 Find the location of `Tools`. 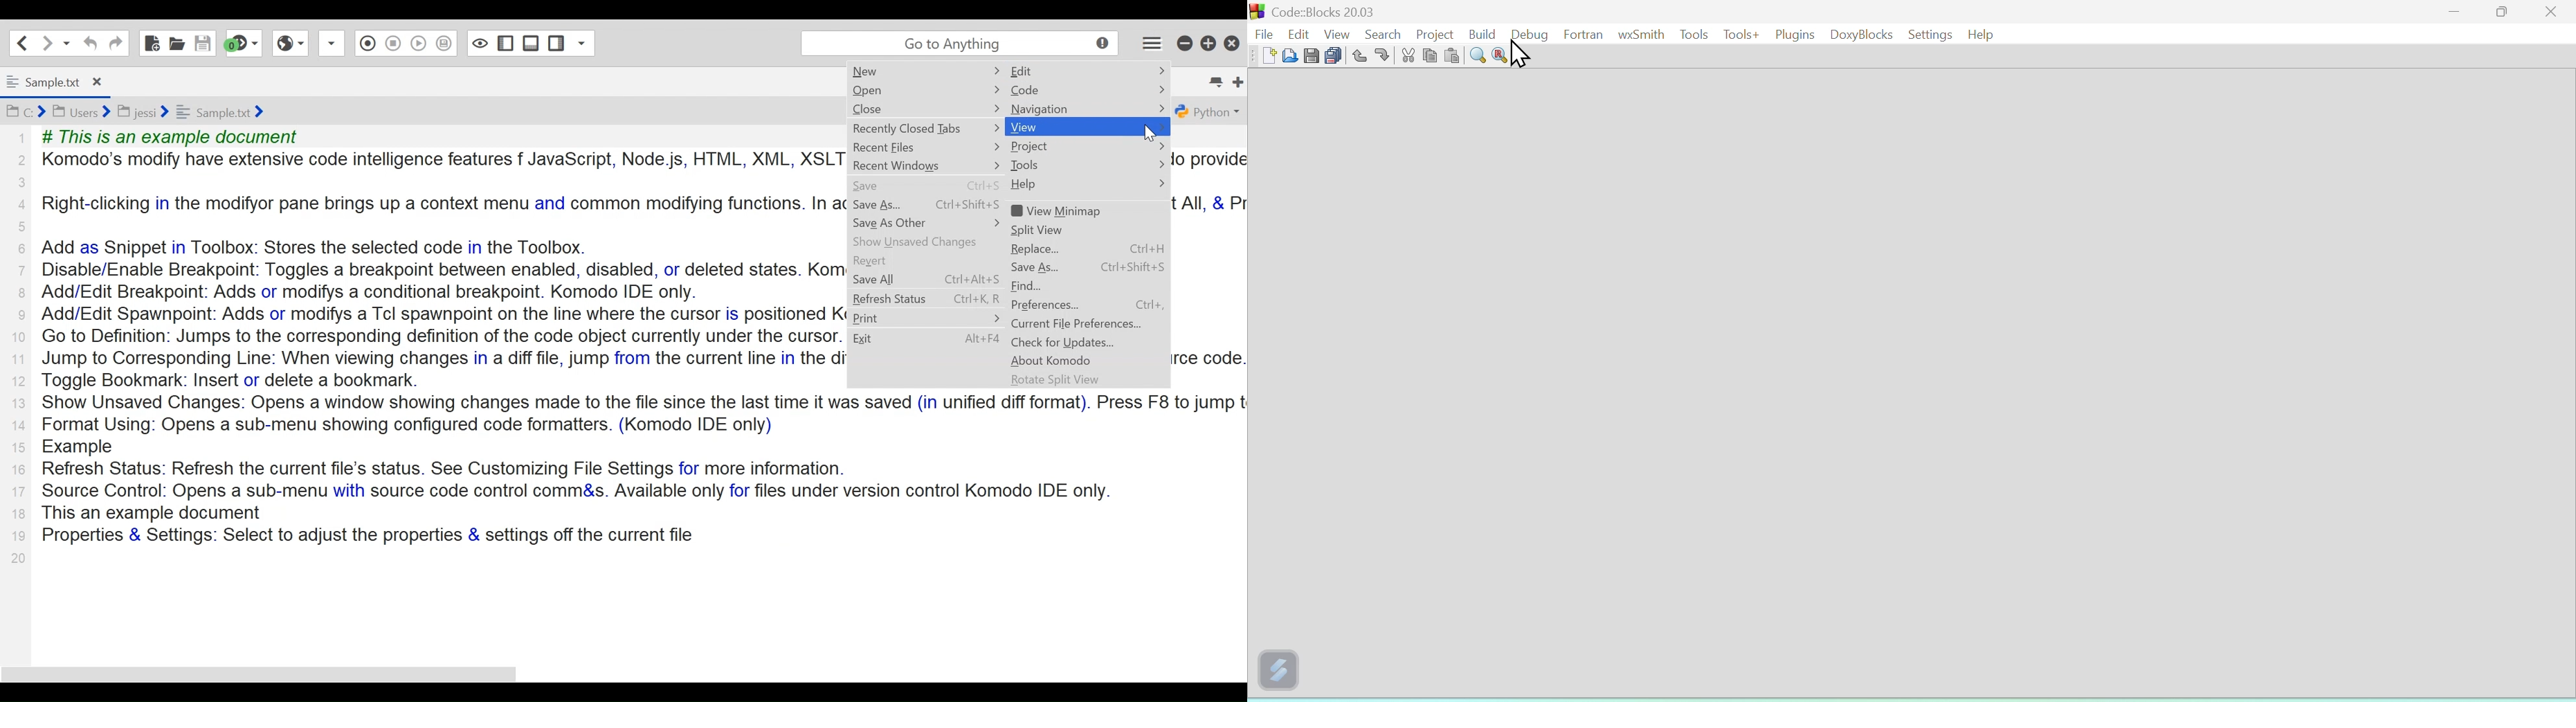

Tools is located at coordinates (1693, 33).